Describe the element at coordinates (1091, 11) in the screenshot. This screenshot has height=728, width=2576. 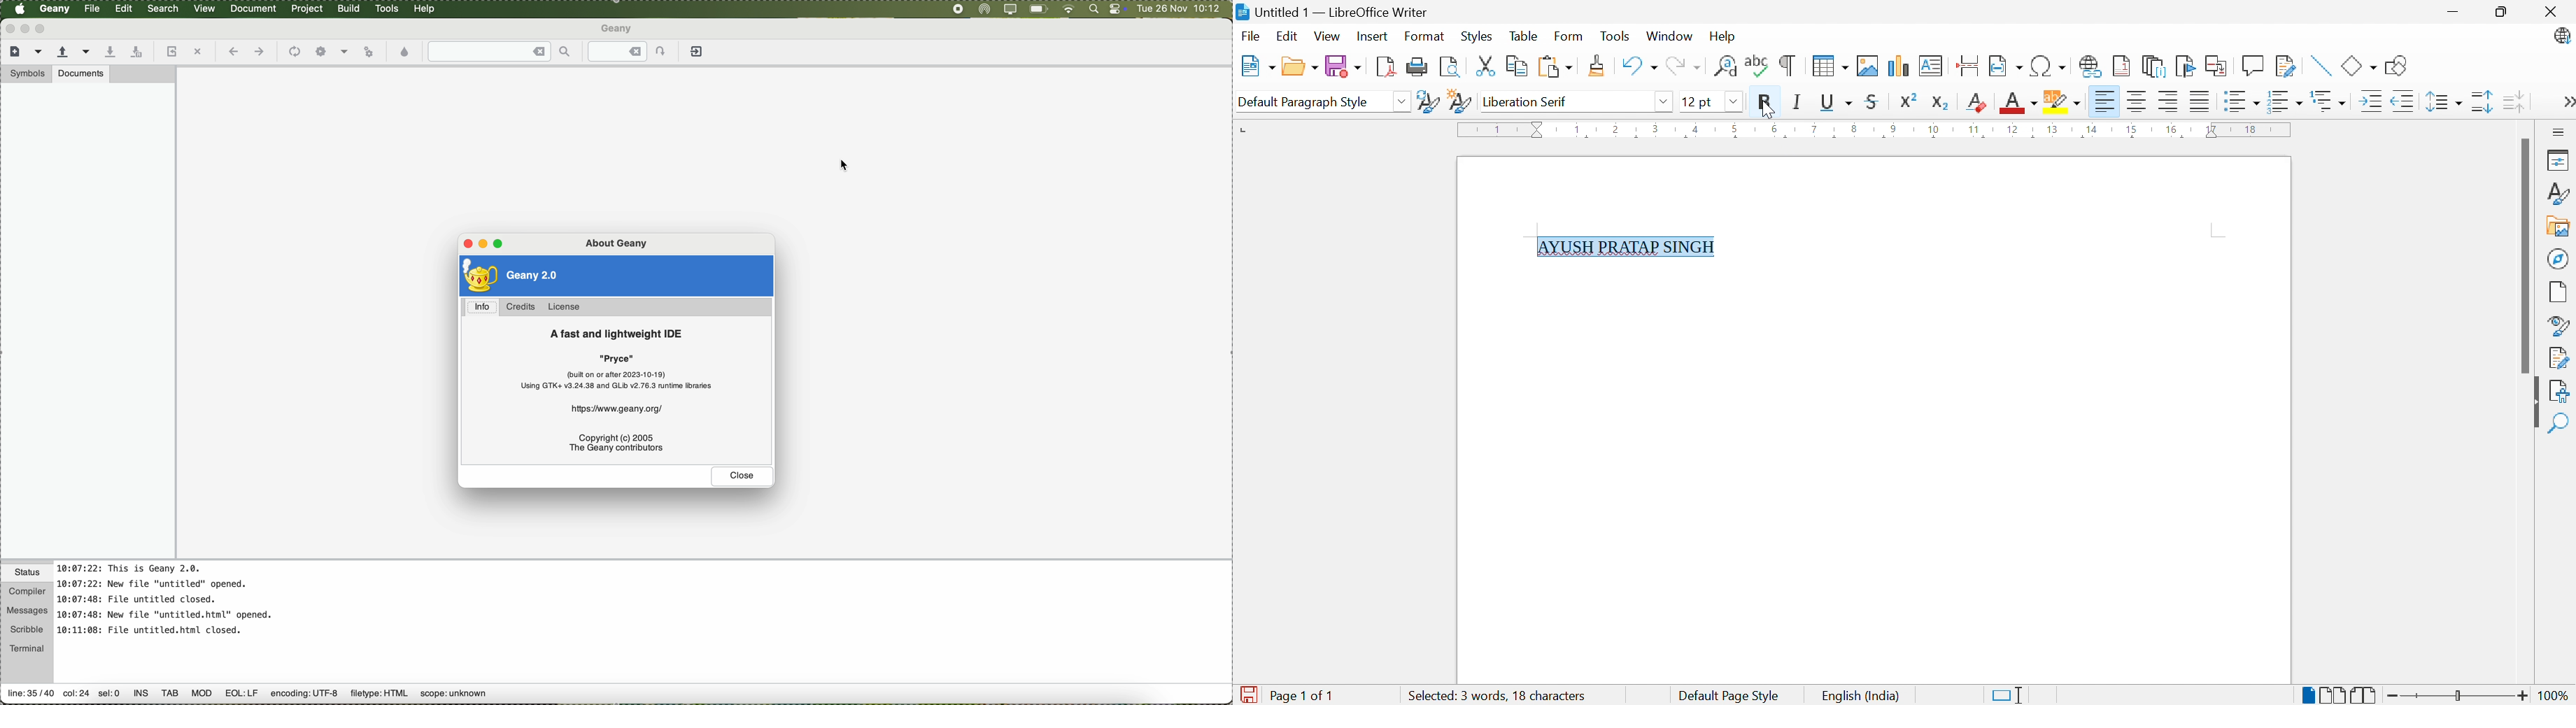
I see `spotlight search` at that location.